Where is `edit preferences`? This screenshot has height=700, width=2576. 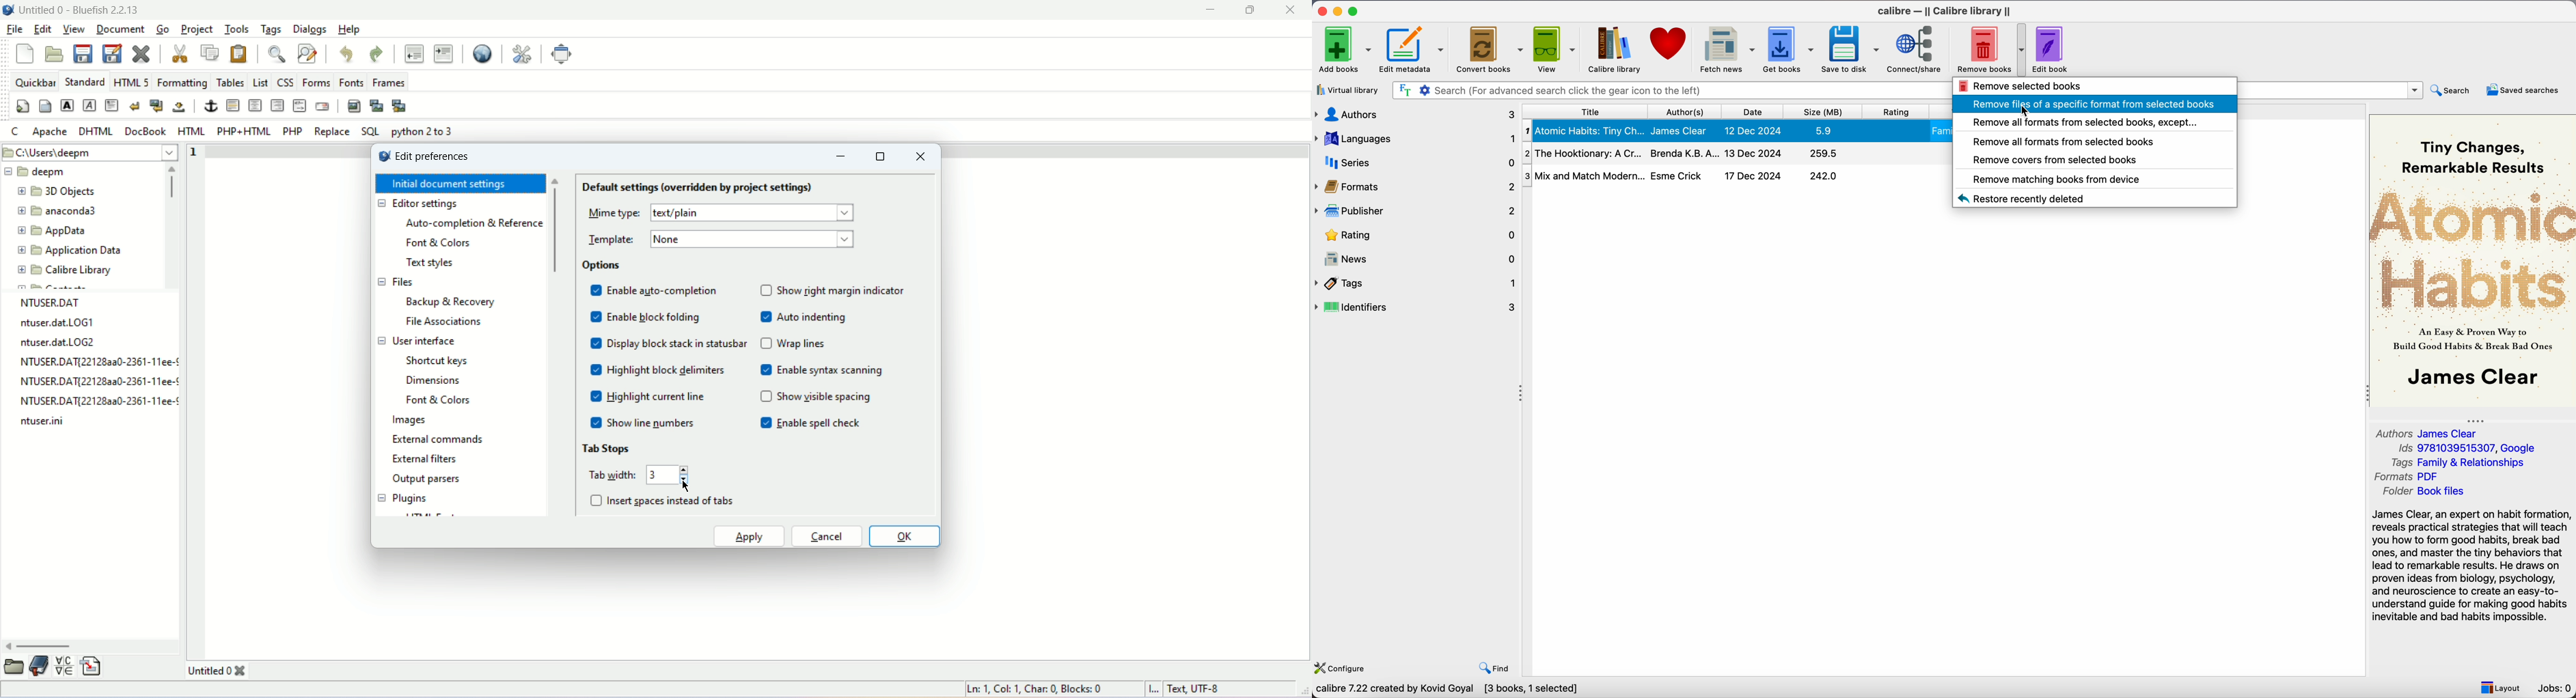 edit preferences is located at coordinates (523, 53).